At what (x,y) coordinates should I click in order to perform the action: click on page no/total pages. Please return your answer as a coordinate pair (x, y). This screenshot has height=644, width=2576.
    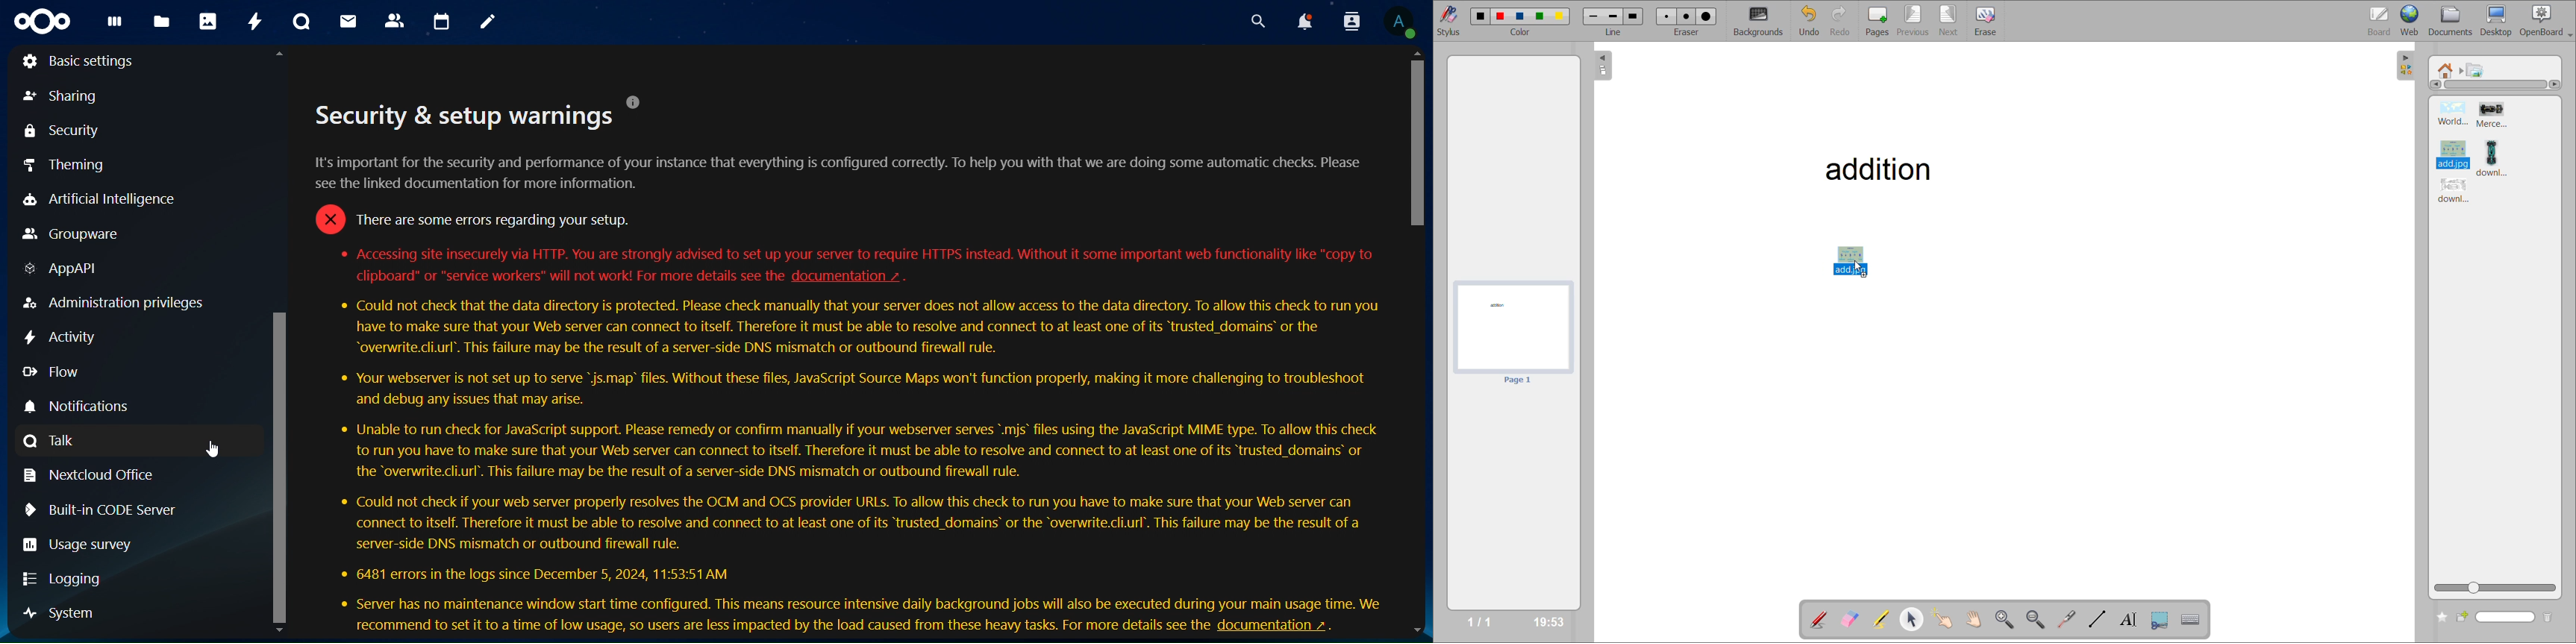
    Looking at the image, I should click on (1479, 620).